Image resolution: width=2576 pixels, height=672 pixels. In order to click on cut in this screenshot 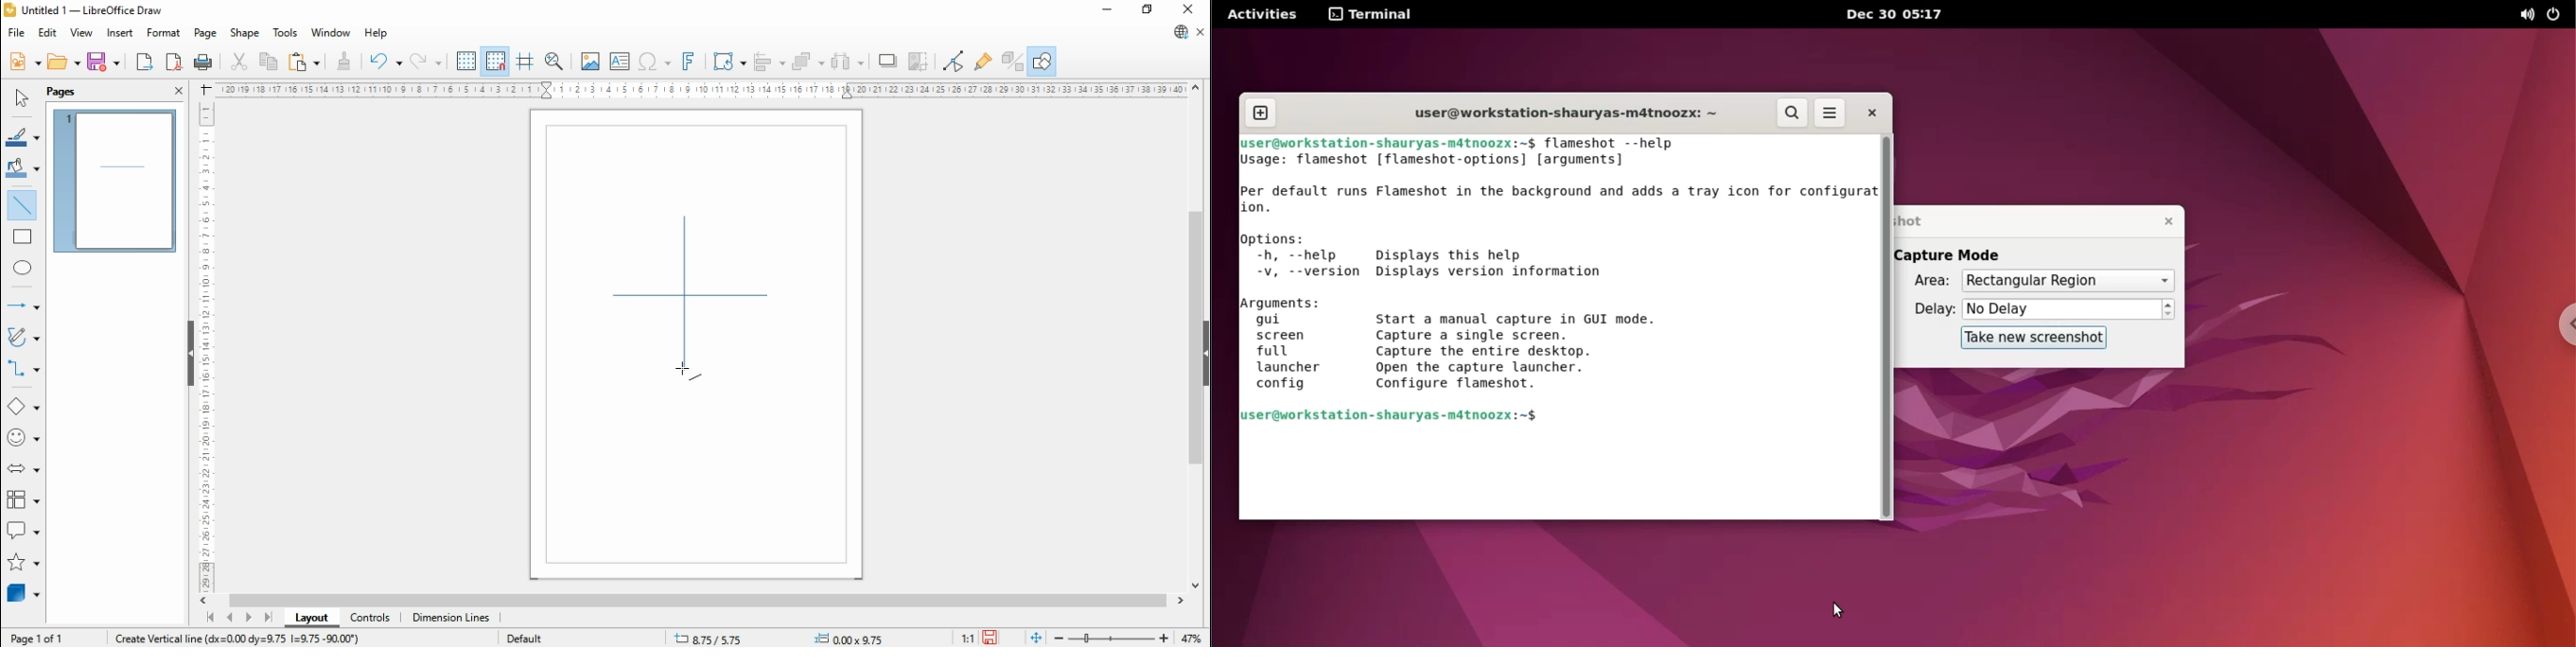, I will do `click(240, 62)`.